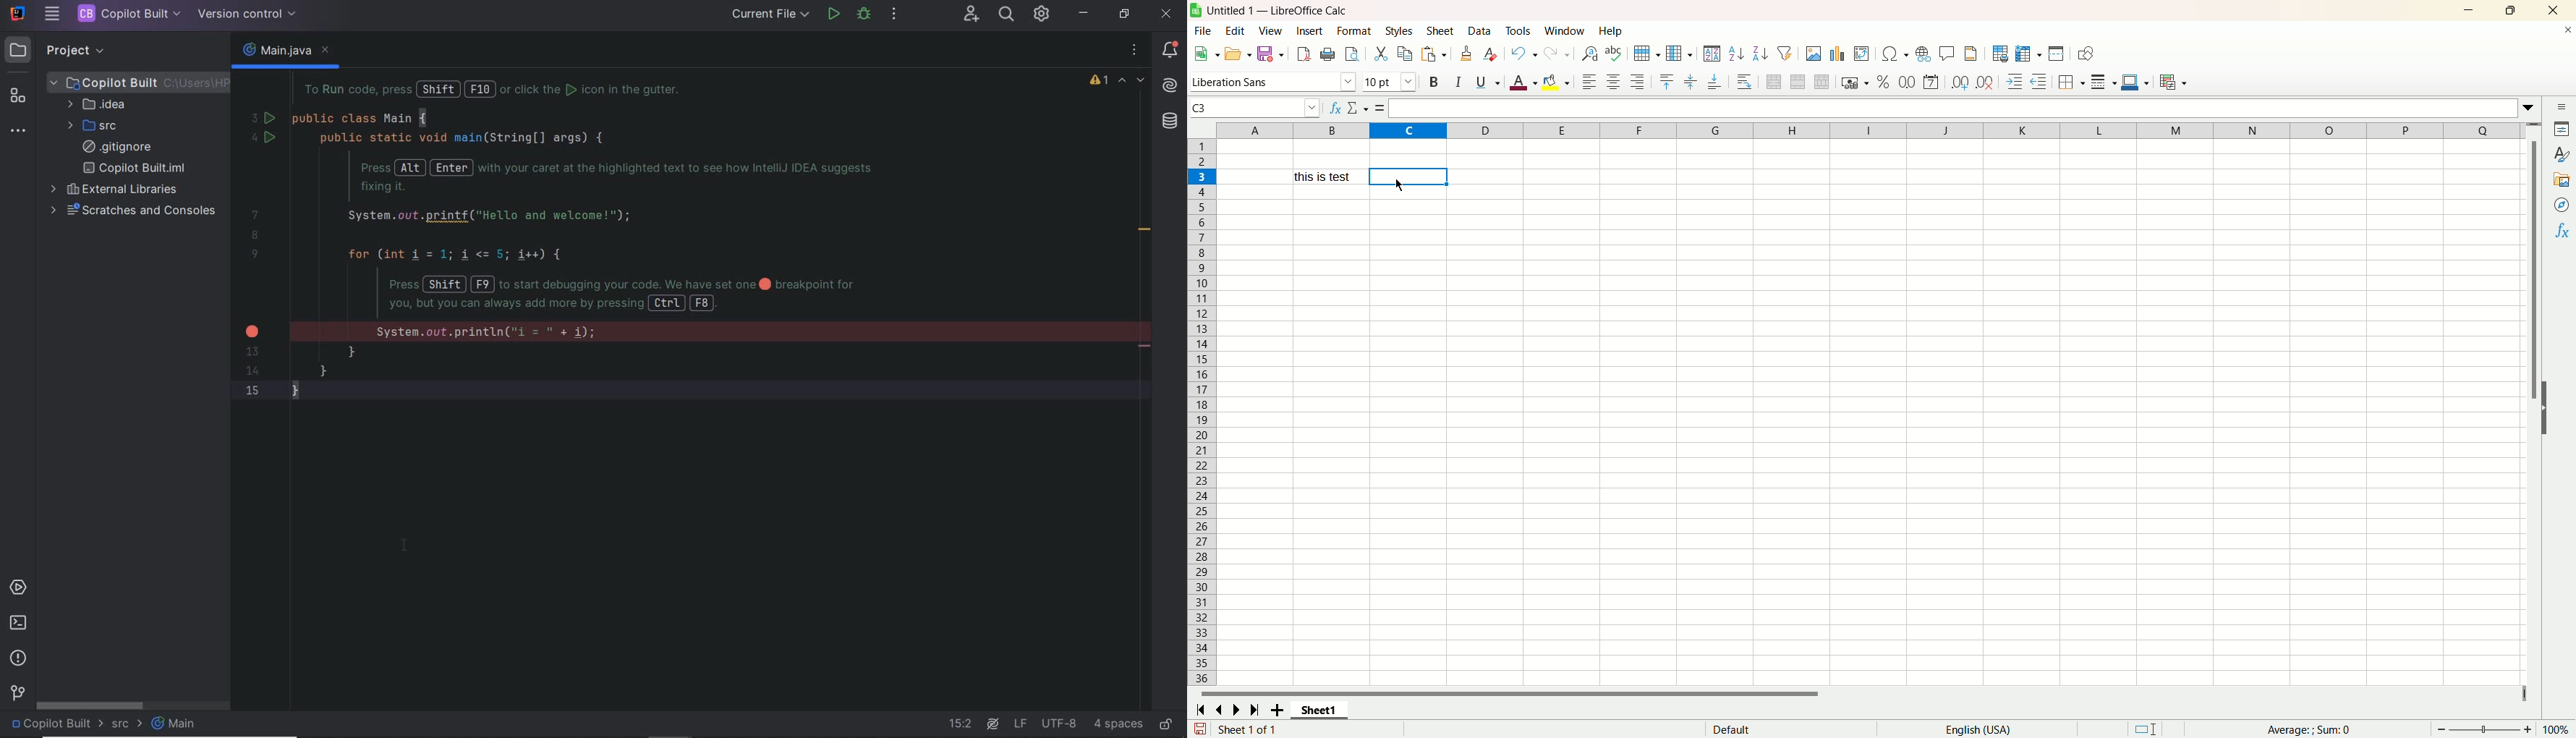  Describe the element at coordinates (1468, 53) in the screenshot. I see `clone formatting` at that location.